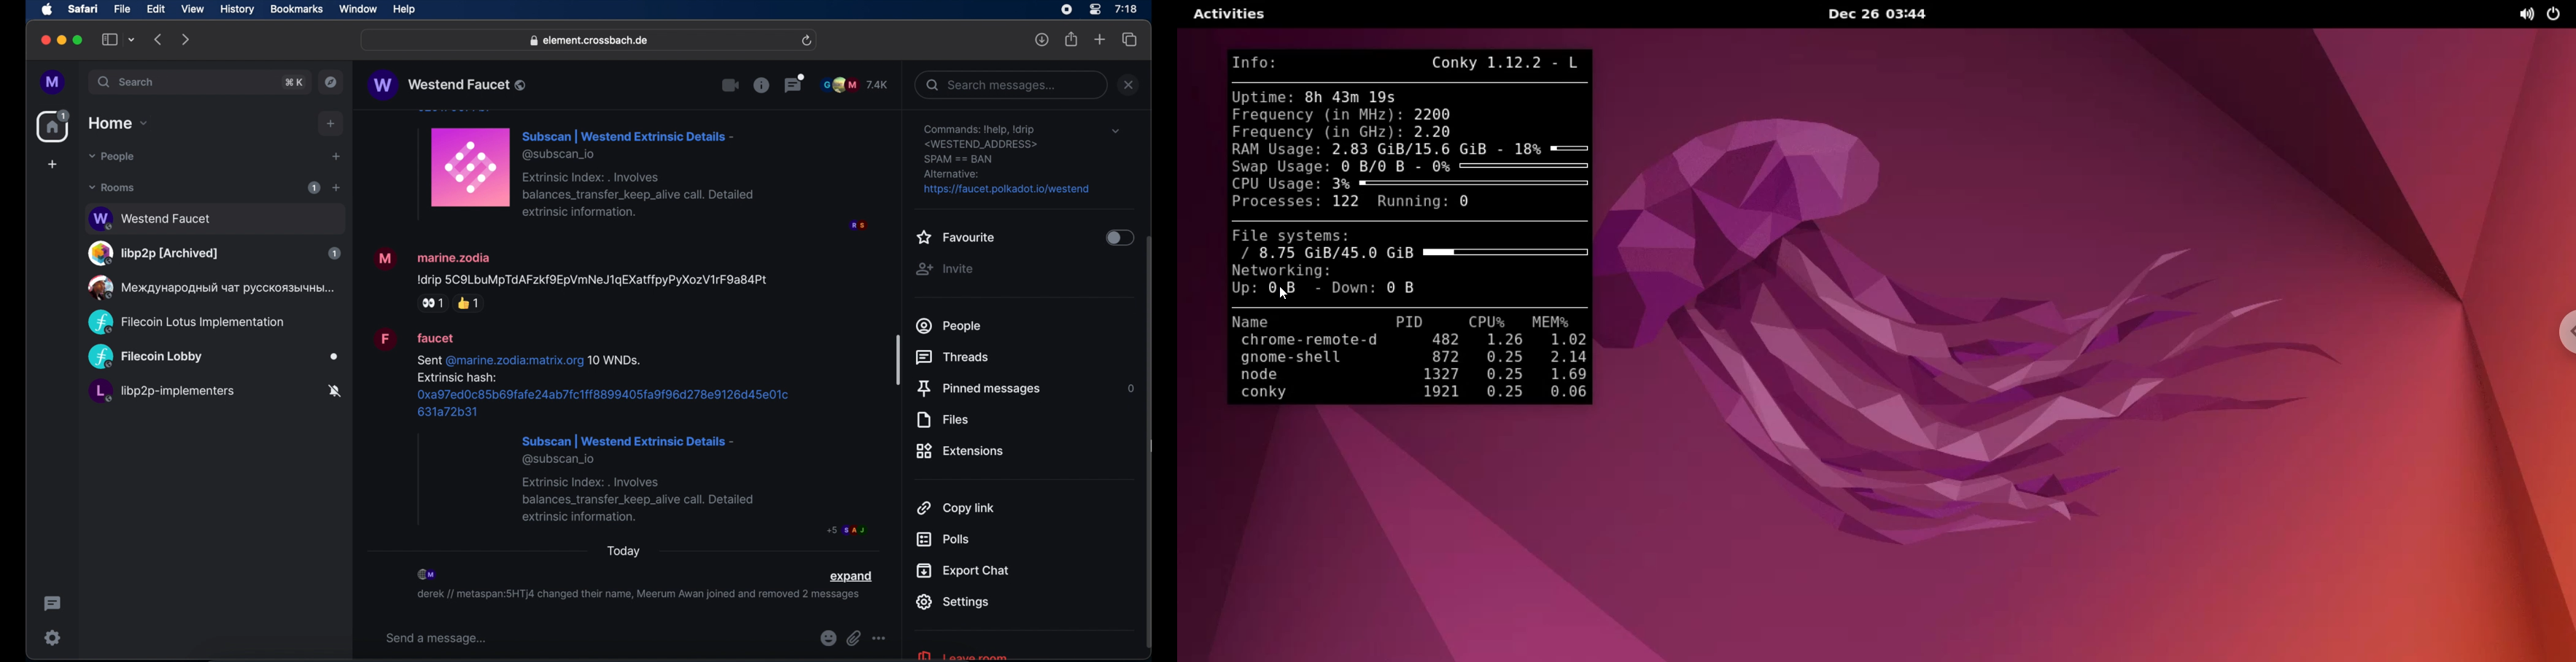 This screenshot has width=2576, height=672. What do you see at coordinates (53, 604) in the screenshot?
I see `thread activity` at bounding box center [53, 604].